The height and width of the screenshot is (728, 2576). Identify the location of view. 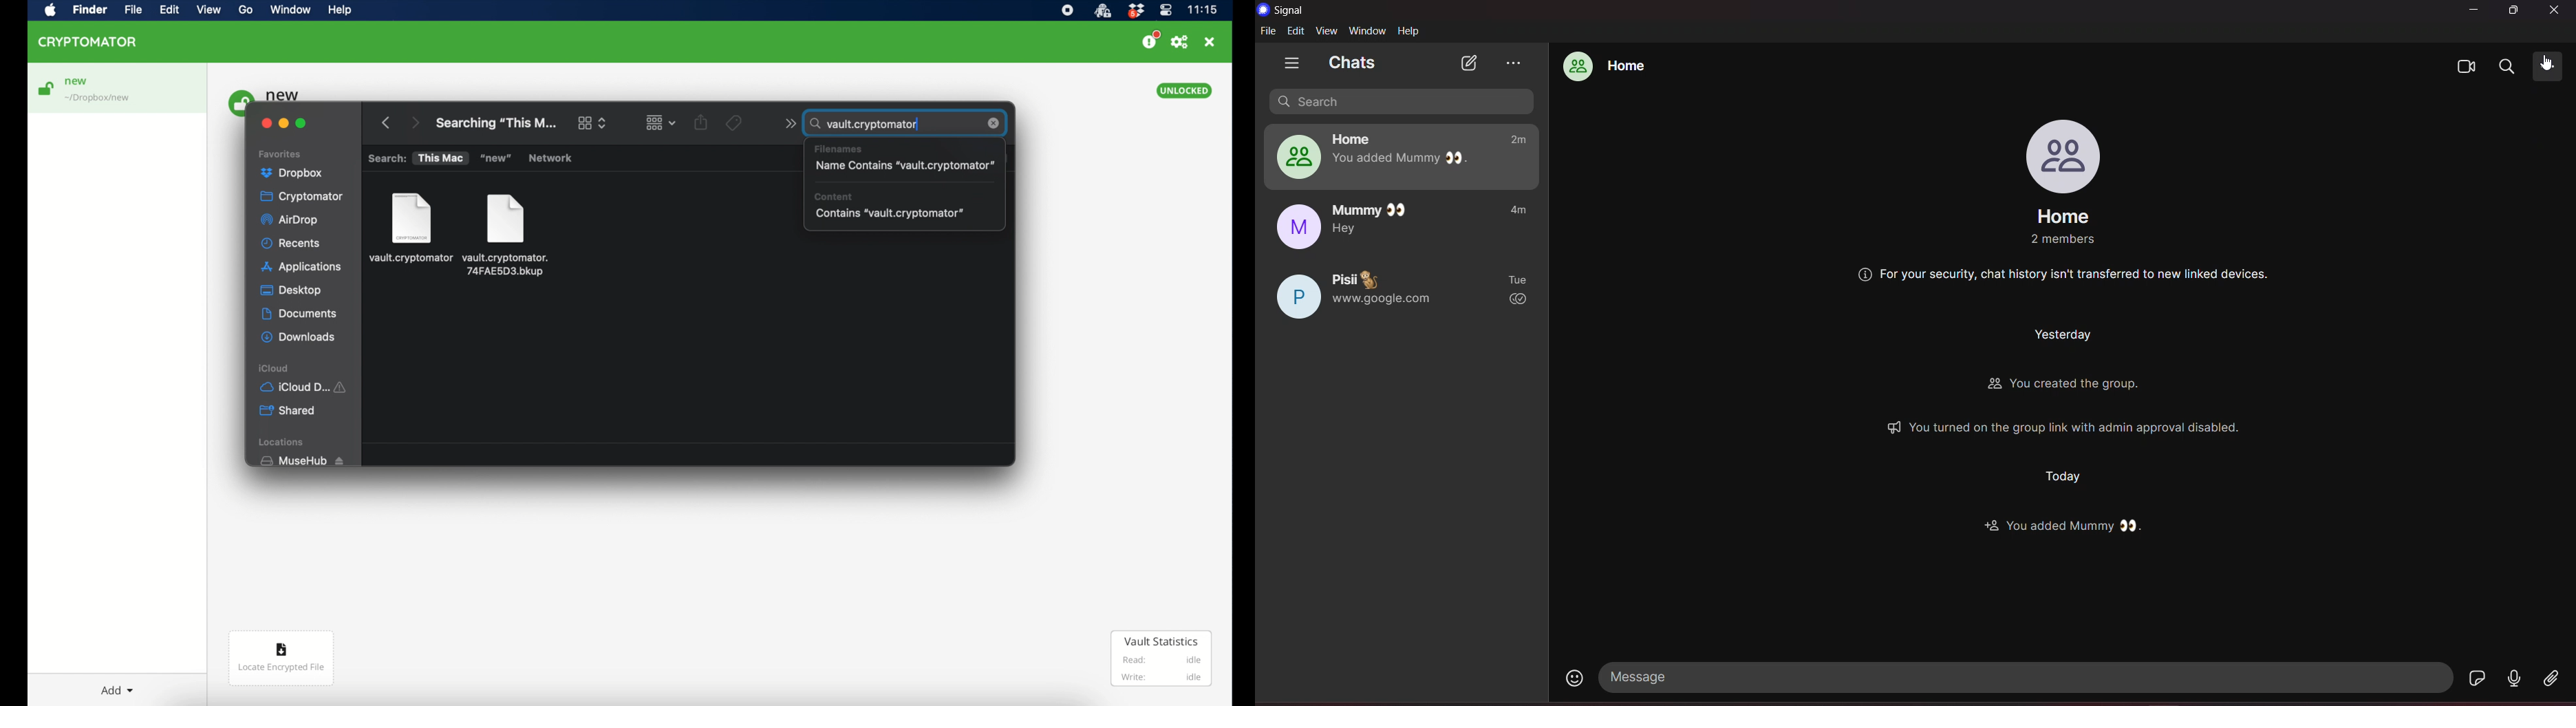
(1327, 30).